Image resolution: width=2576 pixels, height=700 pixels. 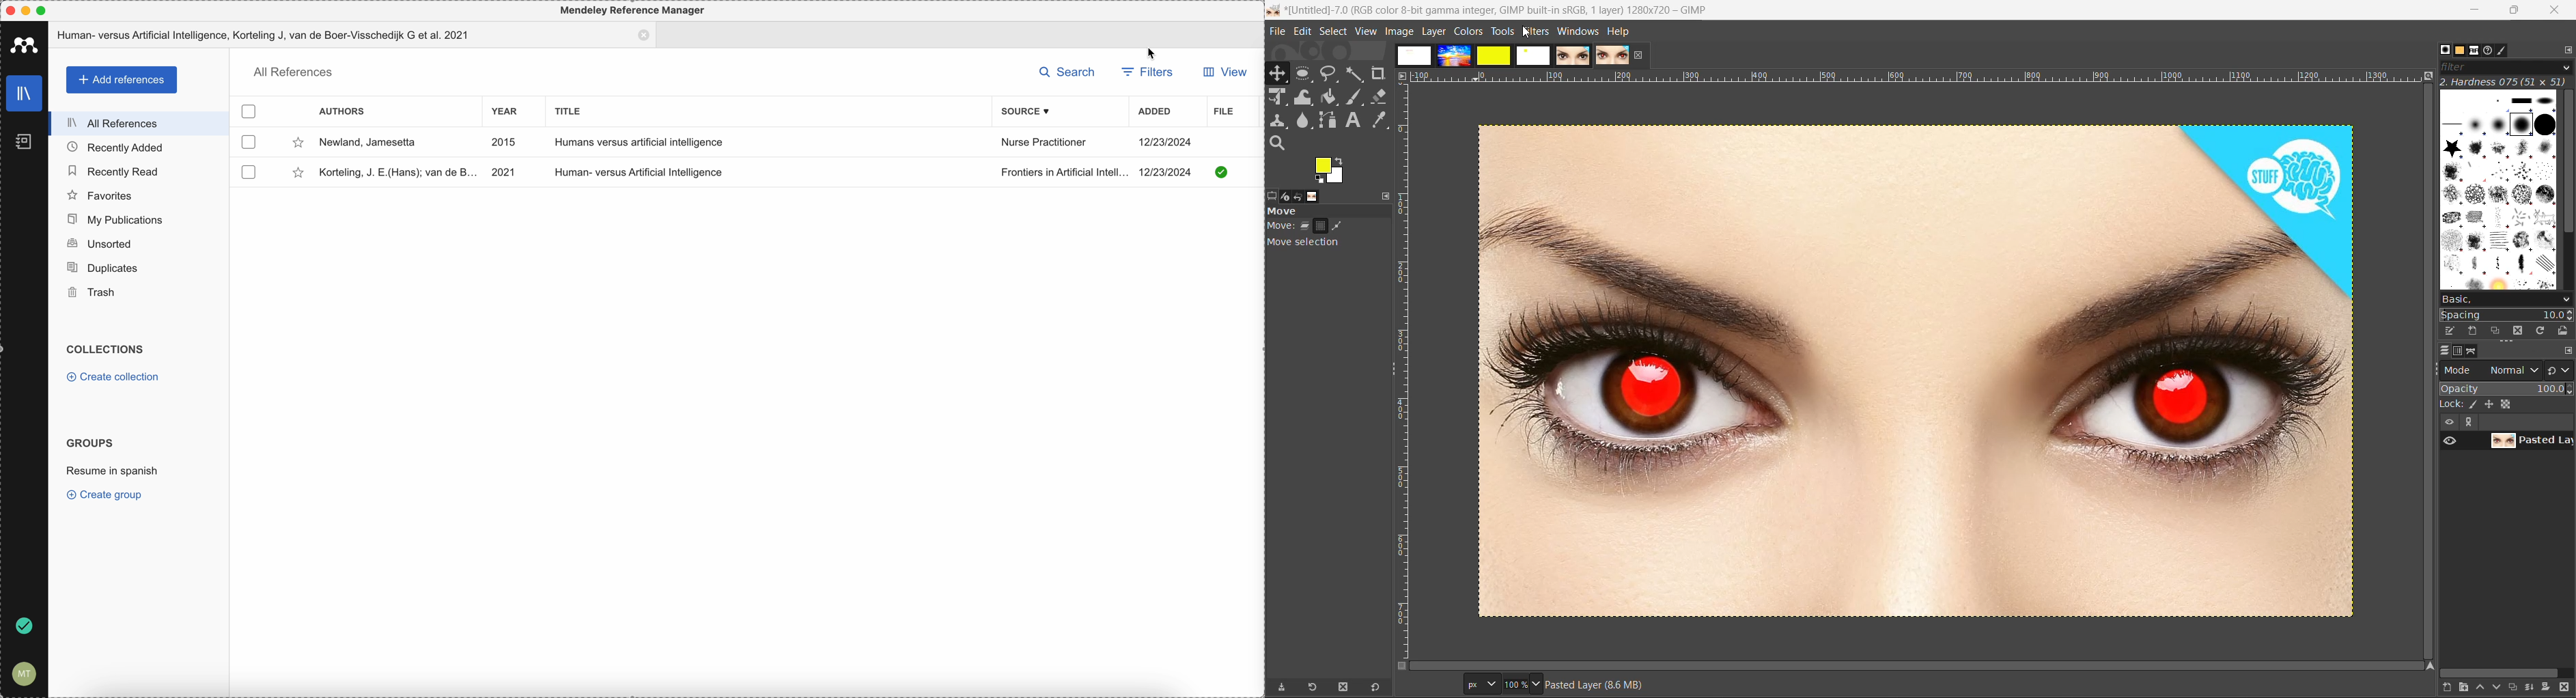 What do you see at coordinates (2453, 49) in the screenshot?
I see `patterns ` at bounding box center [2453, 49].